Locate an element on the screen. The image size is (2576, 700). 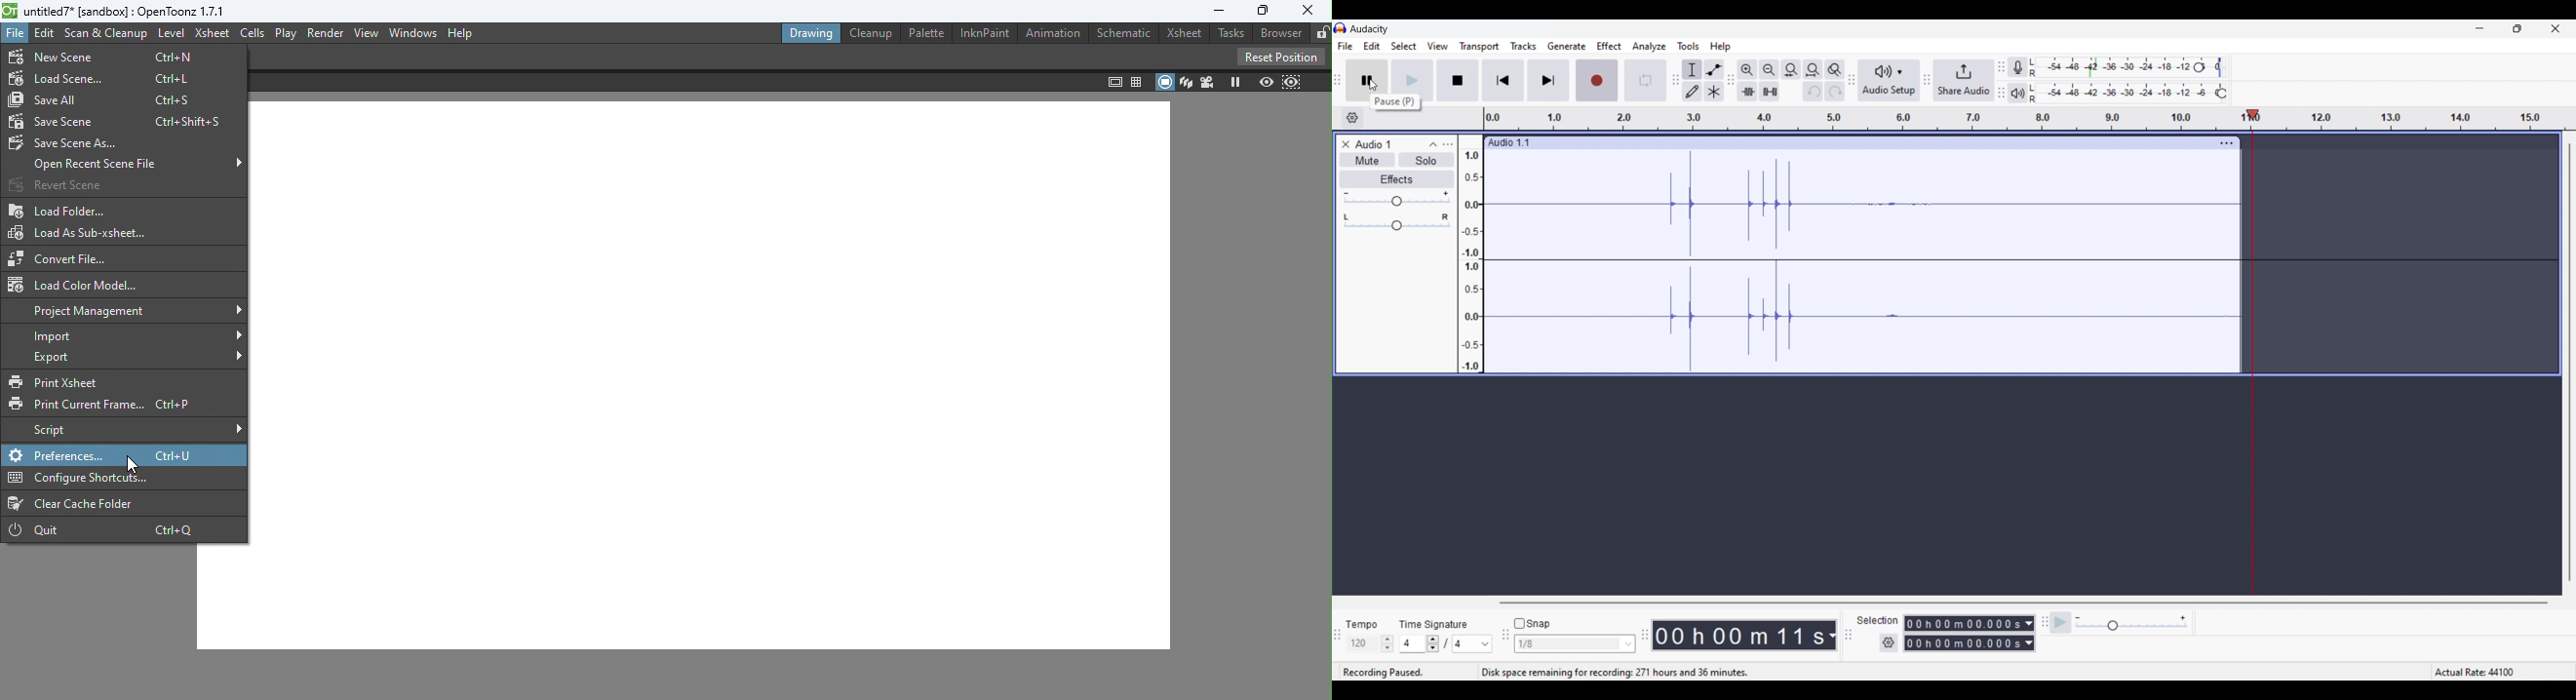
Change Pan is located at coordinates (1397, 227).